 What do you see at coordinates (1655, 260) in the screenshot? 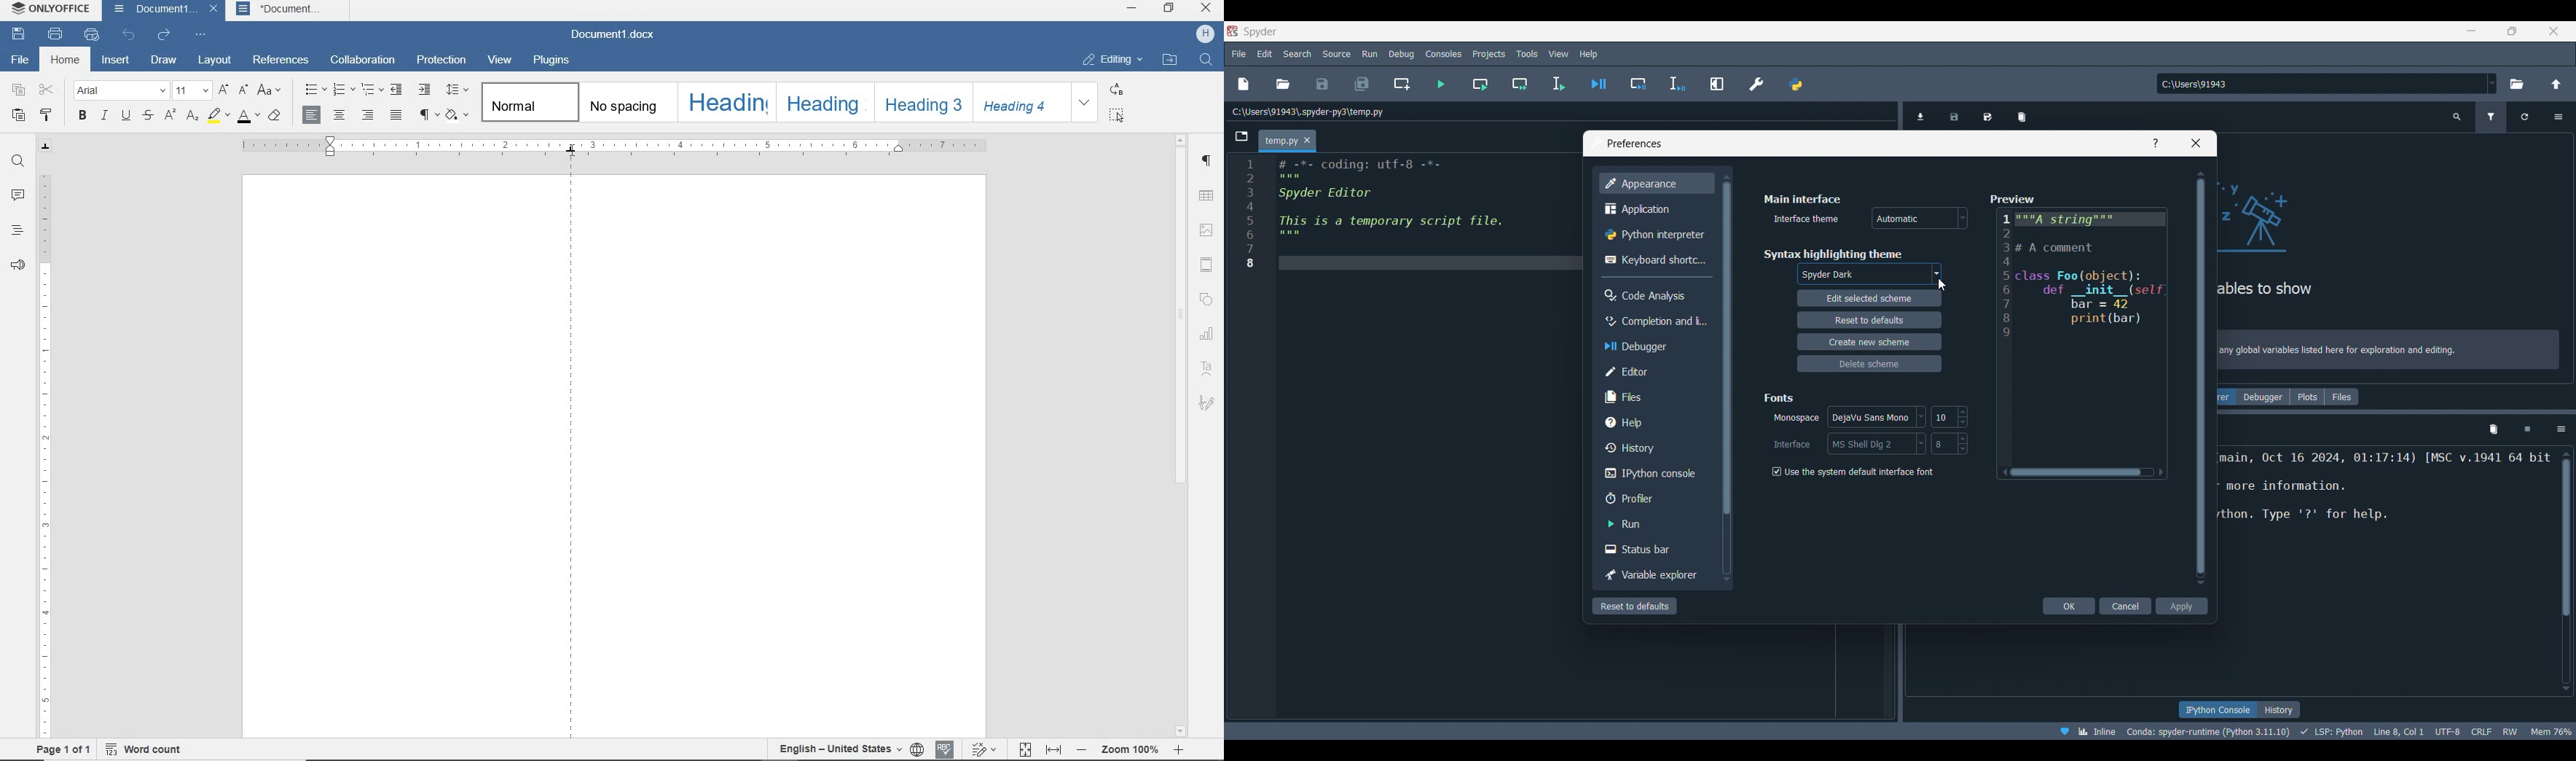
I see `Keyboard shortcut` at bounding box center [1655, 260].